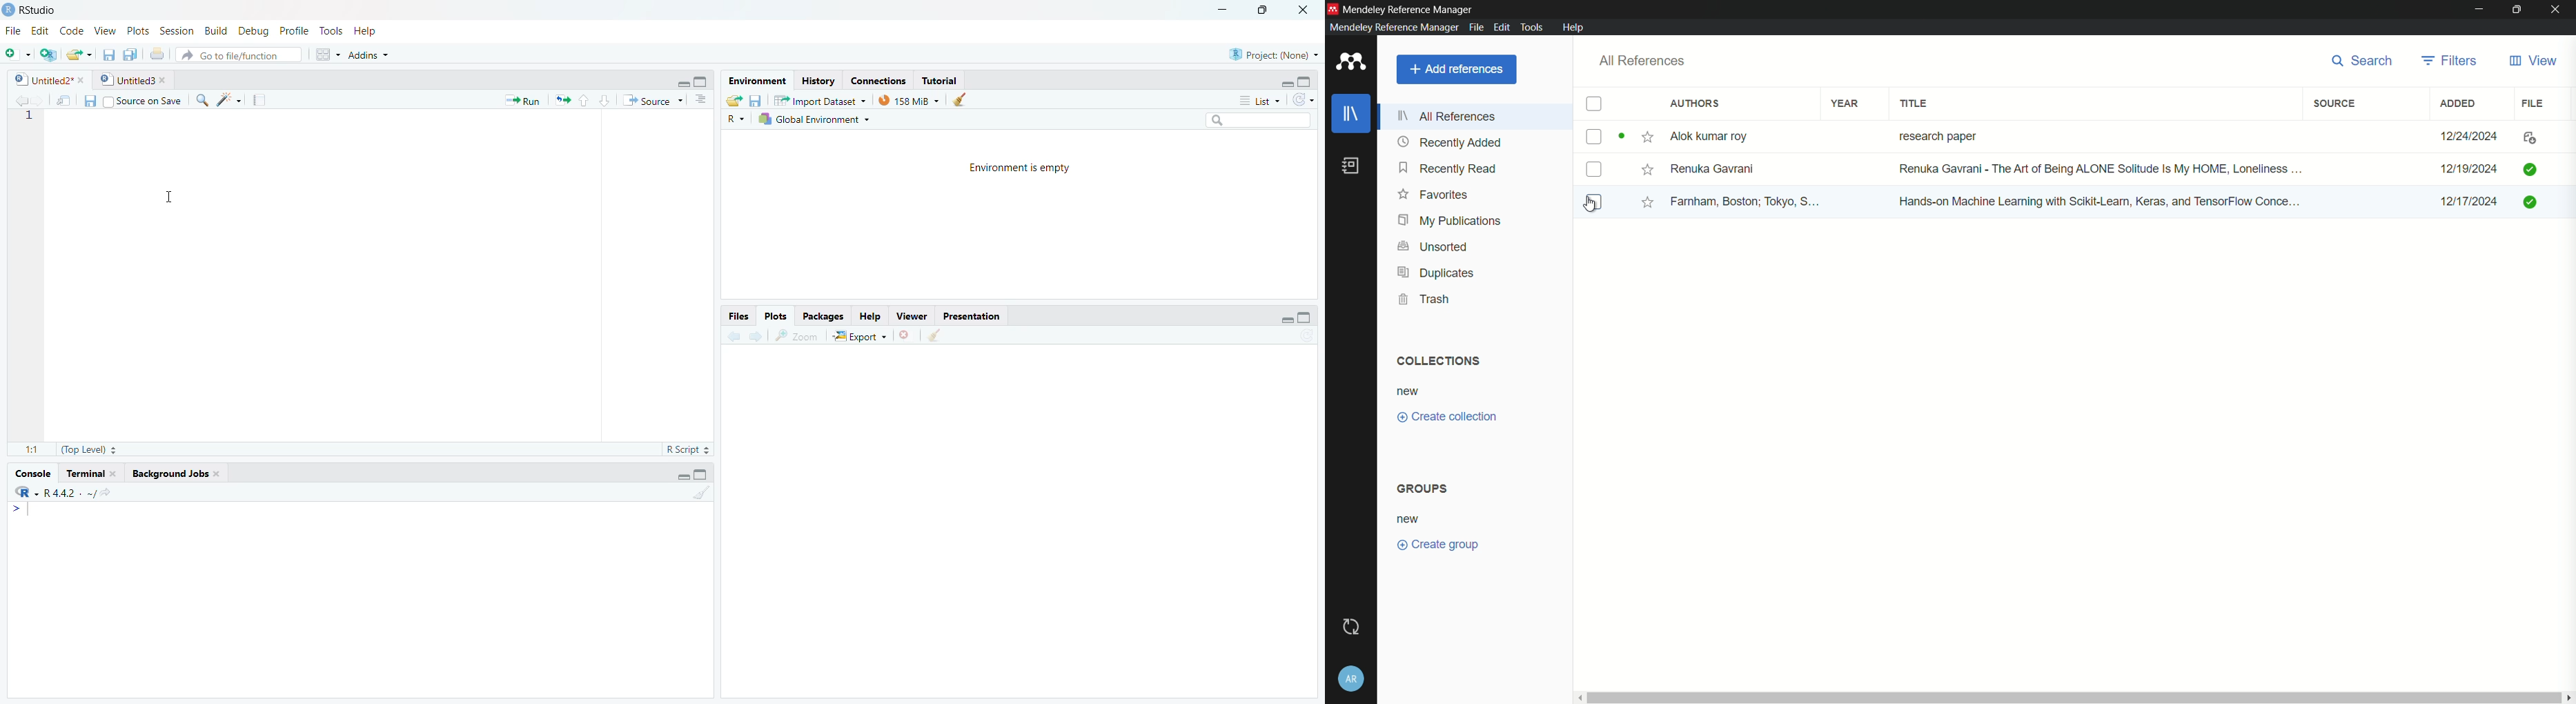 The image size is (2576, 728). What do you see at coordinates (2468, 170) in the screenshot?
I see `12/19/2024` at bounding box center [2468, 170].